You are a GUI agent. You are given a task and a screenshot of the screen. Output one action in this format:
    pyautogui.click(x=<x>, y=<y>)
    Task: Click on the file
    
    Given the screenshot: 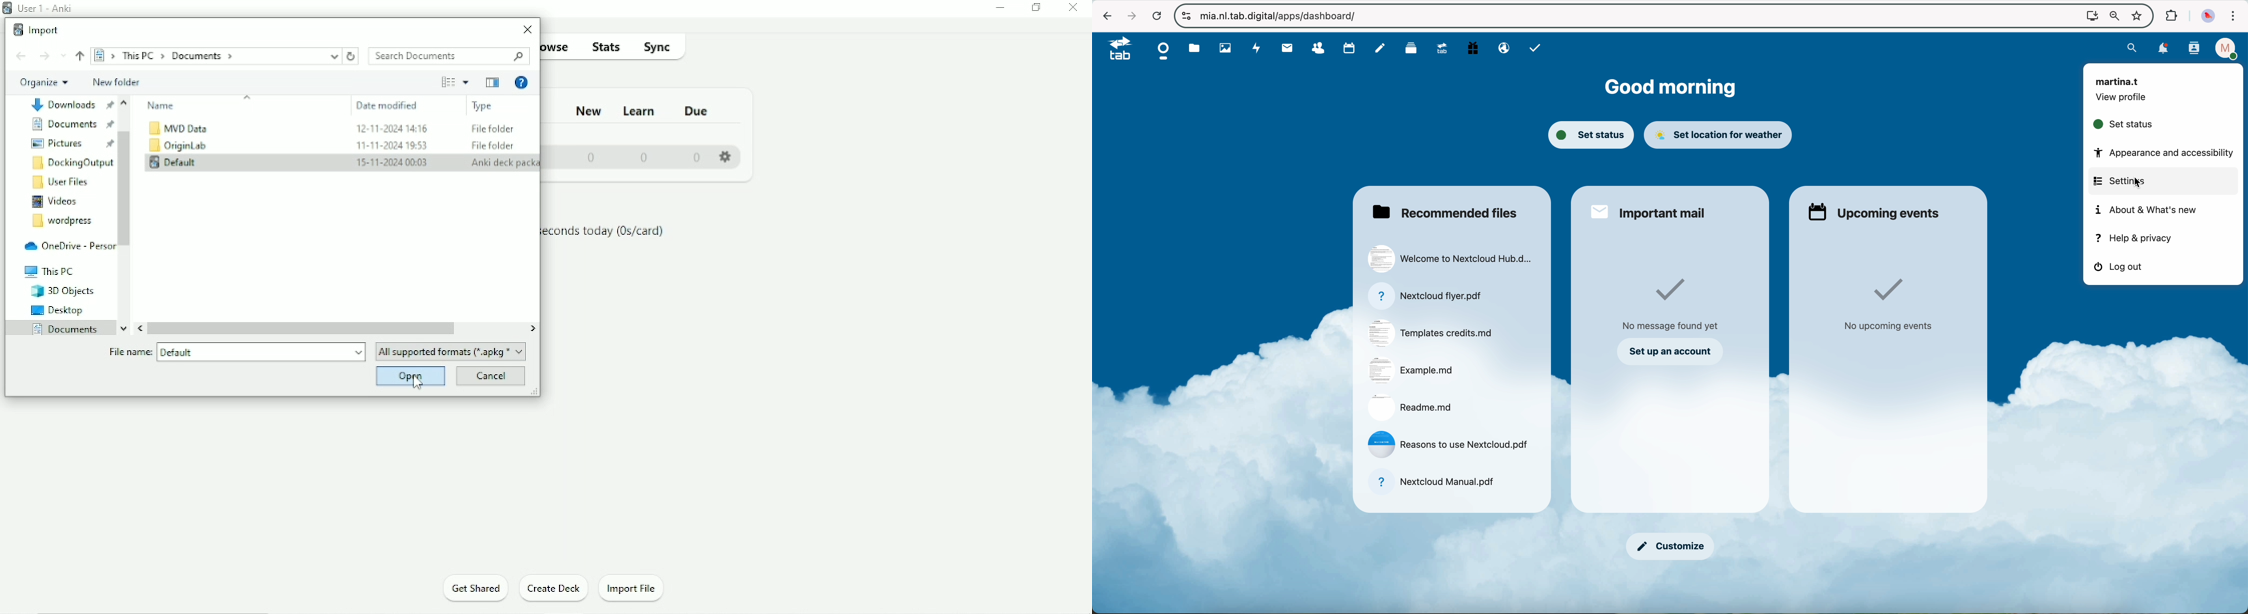 What is the action you would take?
    pyautogui.click(x=1450, y=444)
    